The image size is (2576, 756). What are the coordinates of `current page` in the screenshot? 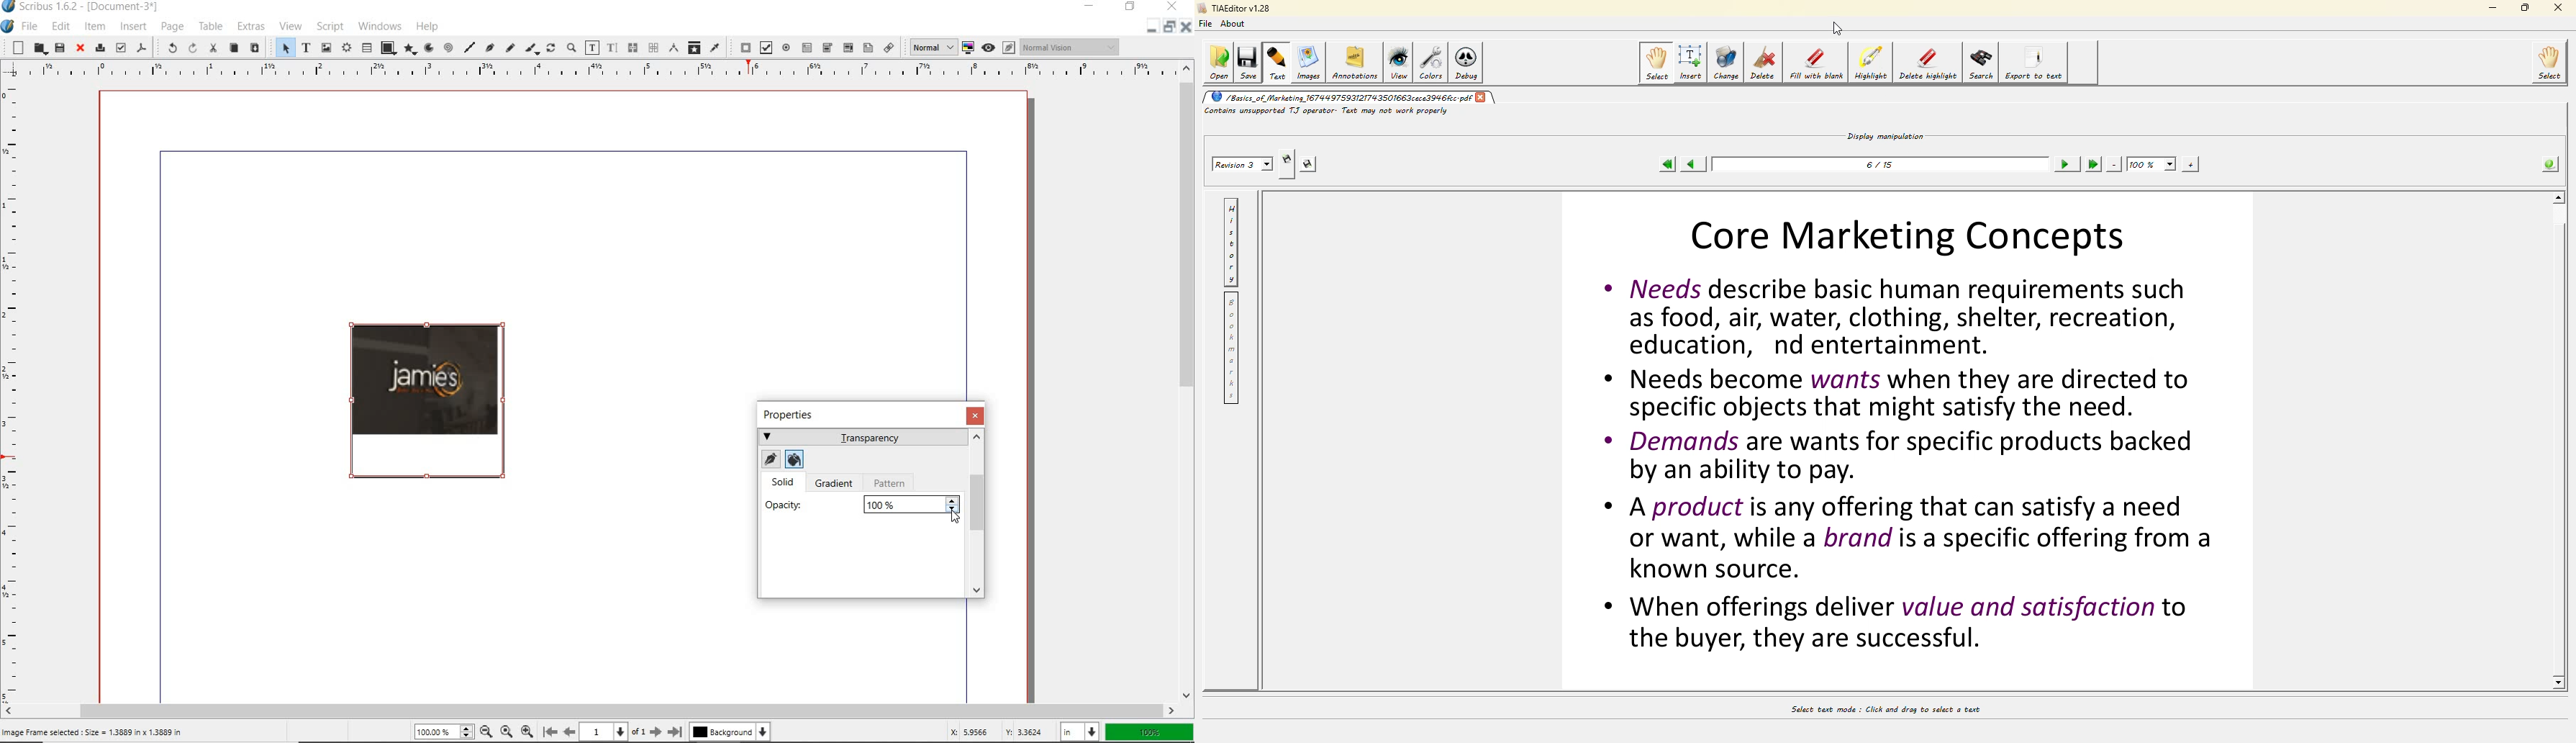 It's located at (613, 732).